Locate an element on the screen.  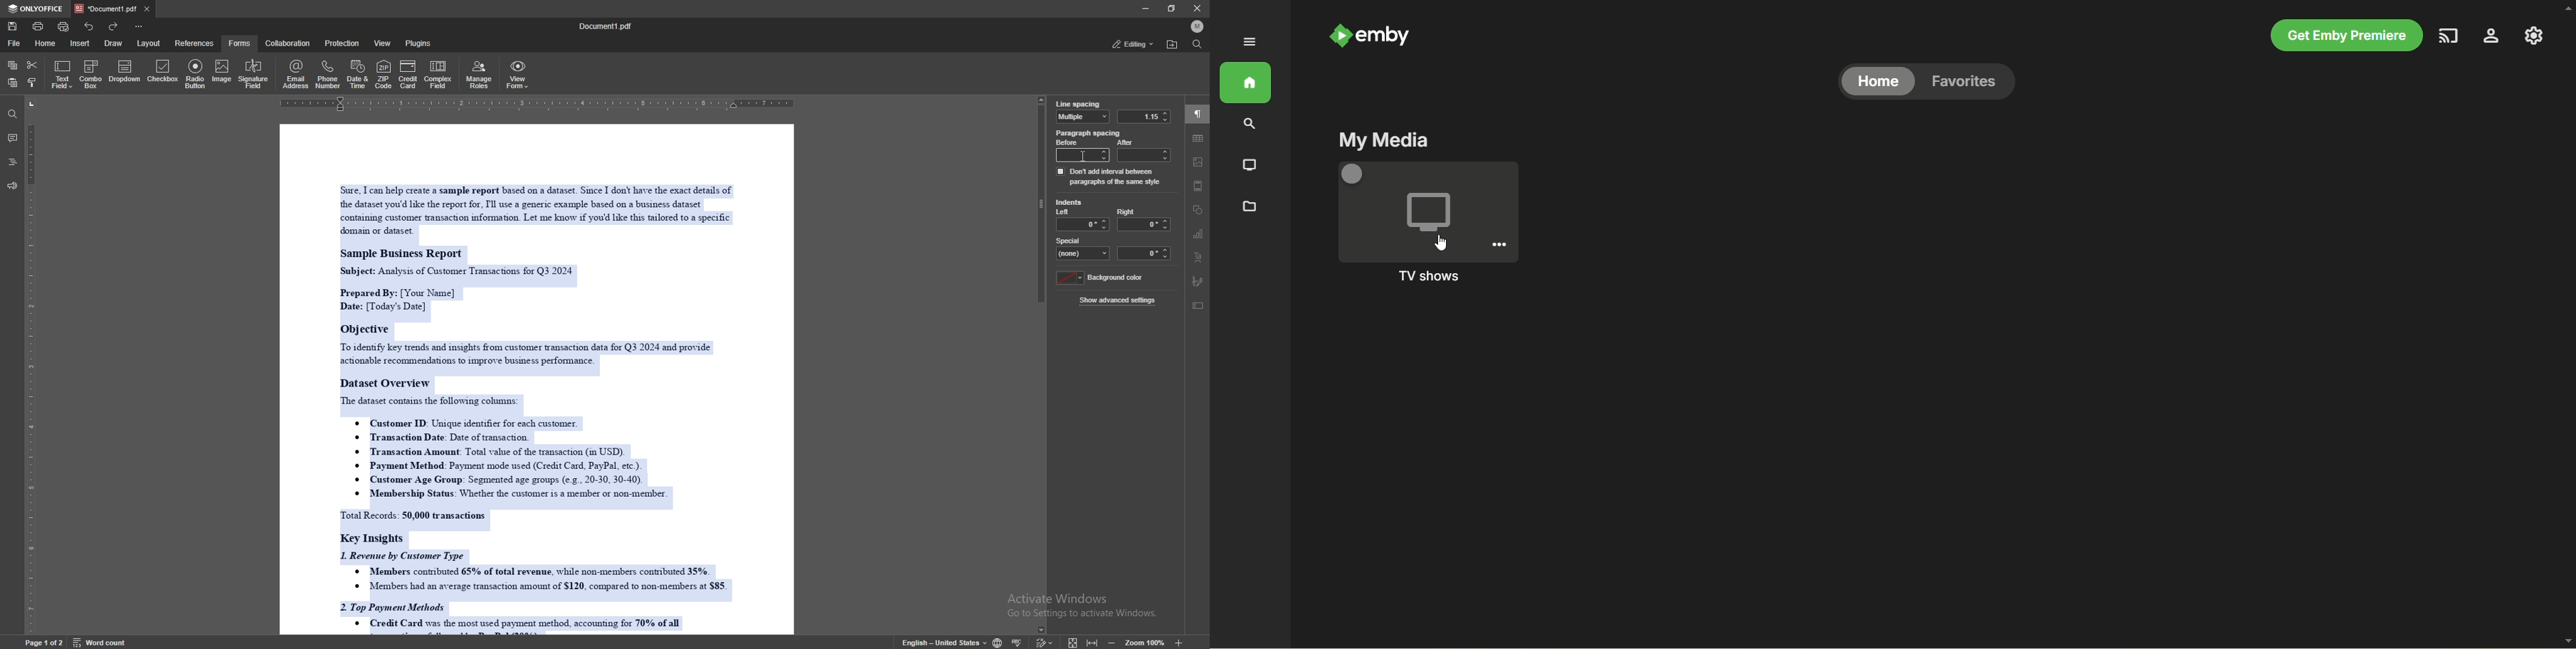
view is located at coordinates (384, 43).